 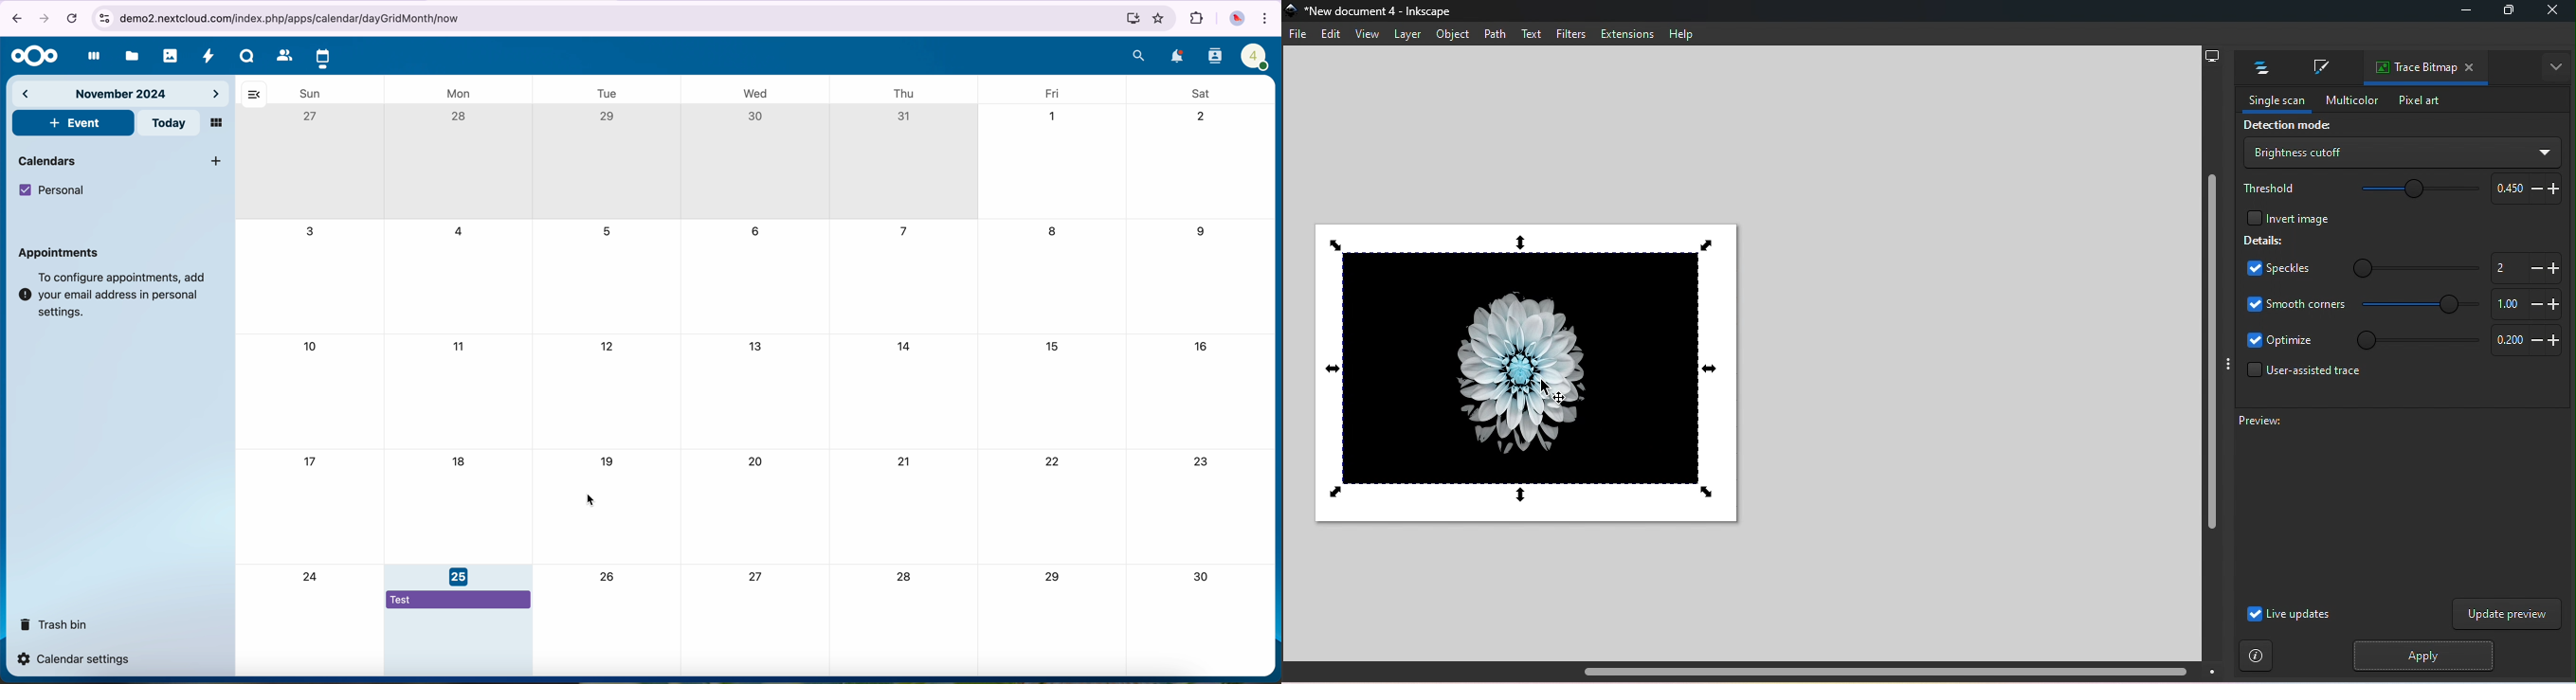 What do you see at coordinates (2210, 365) in the screenshot?
I see `Vertical scroll bar` at bounding box center [2210, 365].